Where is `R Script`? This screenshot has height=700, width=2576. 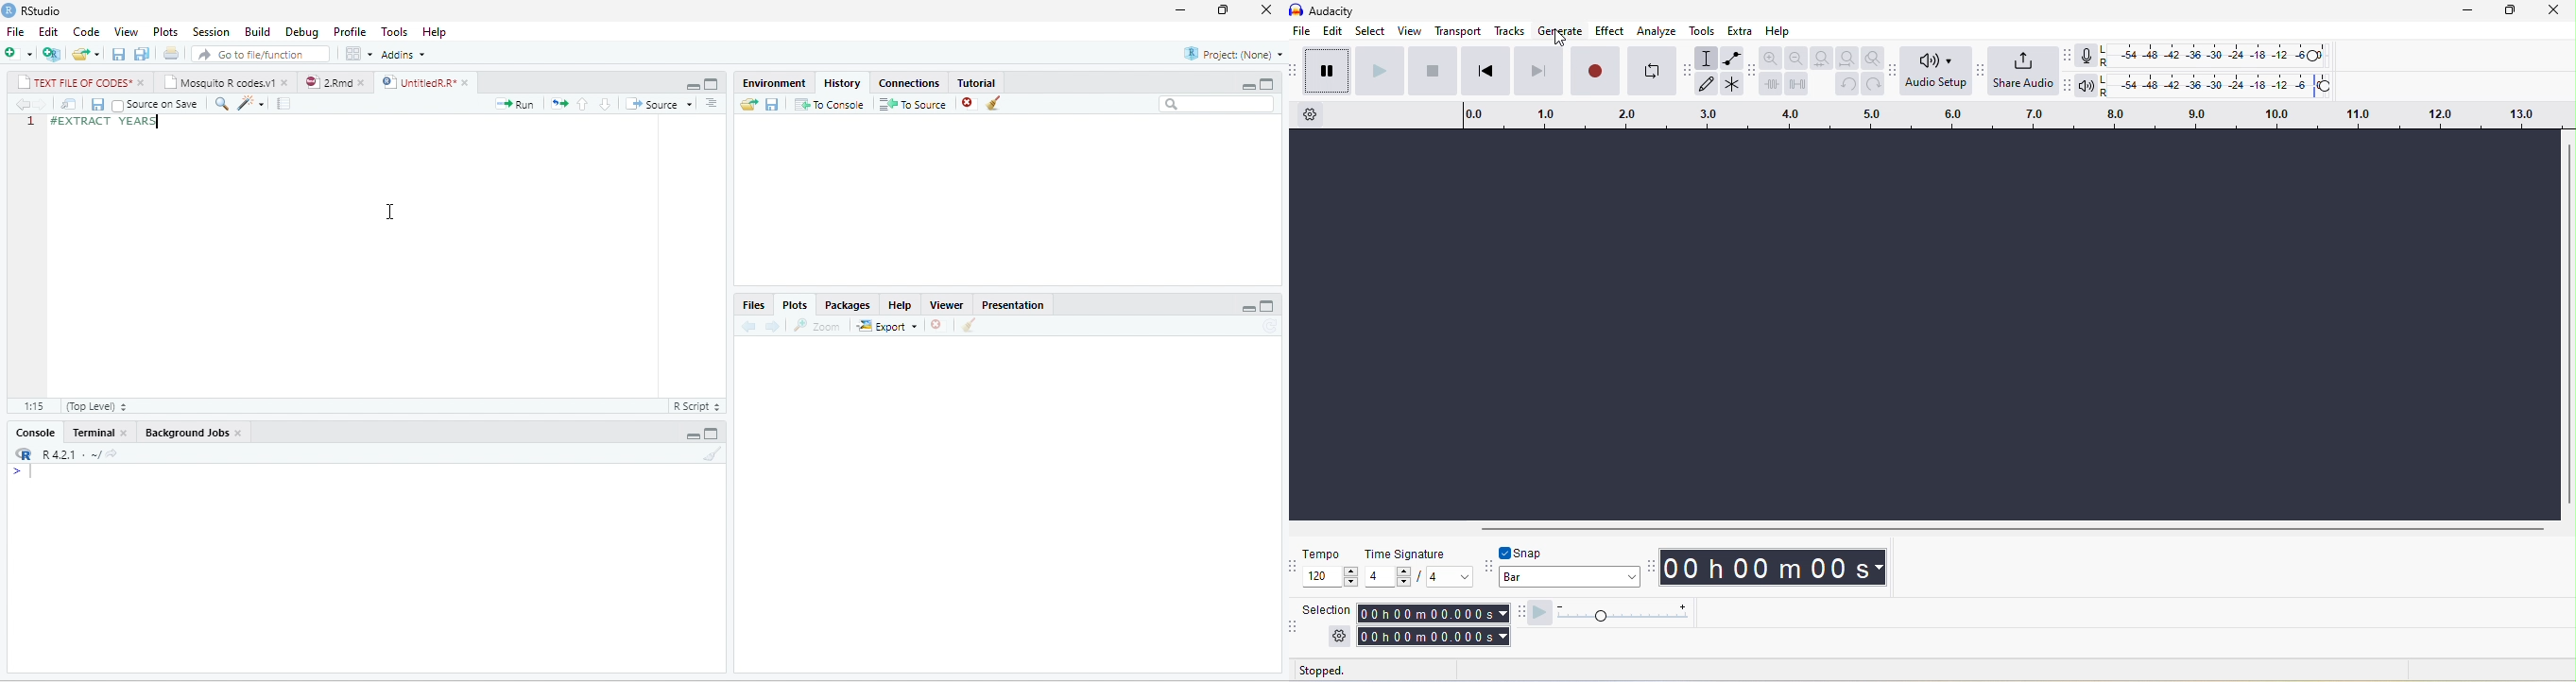
R Script is located at coordinates (696, 405).